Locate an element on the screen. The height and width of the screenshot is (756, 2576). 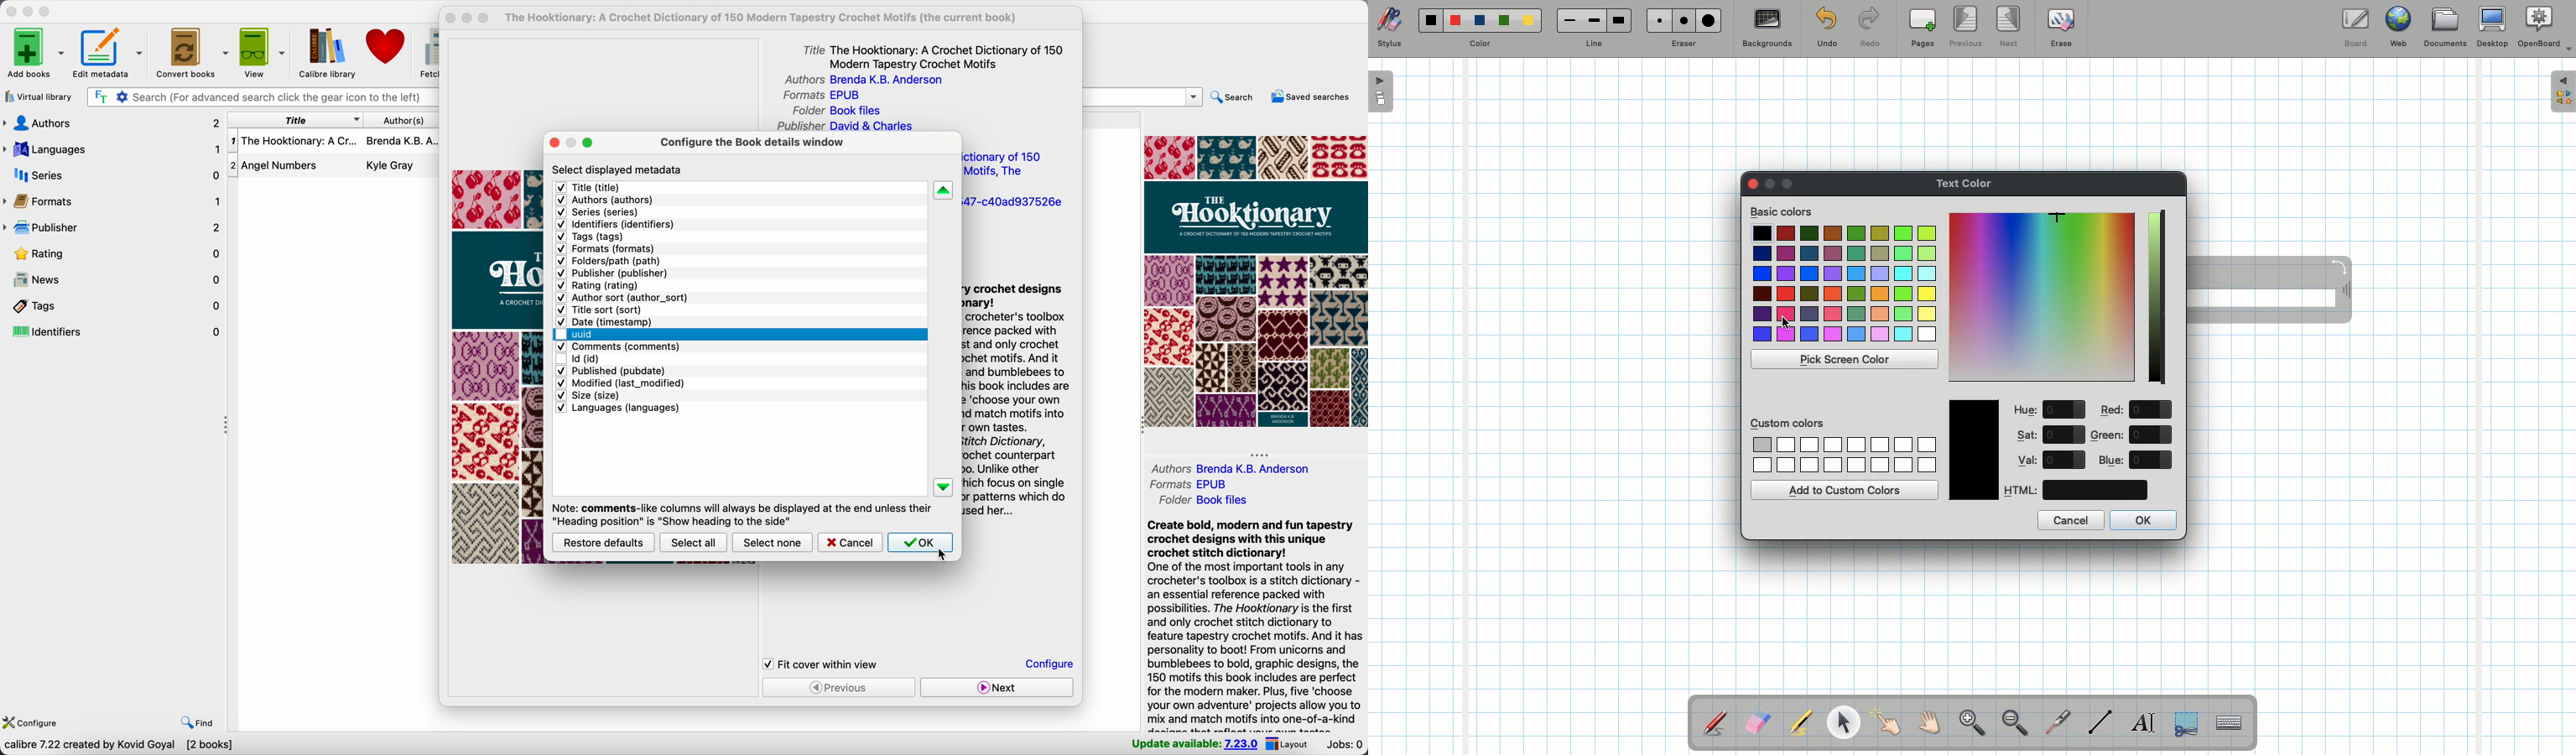
Black is located at coordinates (1429, 20).